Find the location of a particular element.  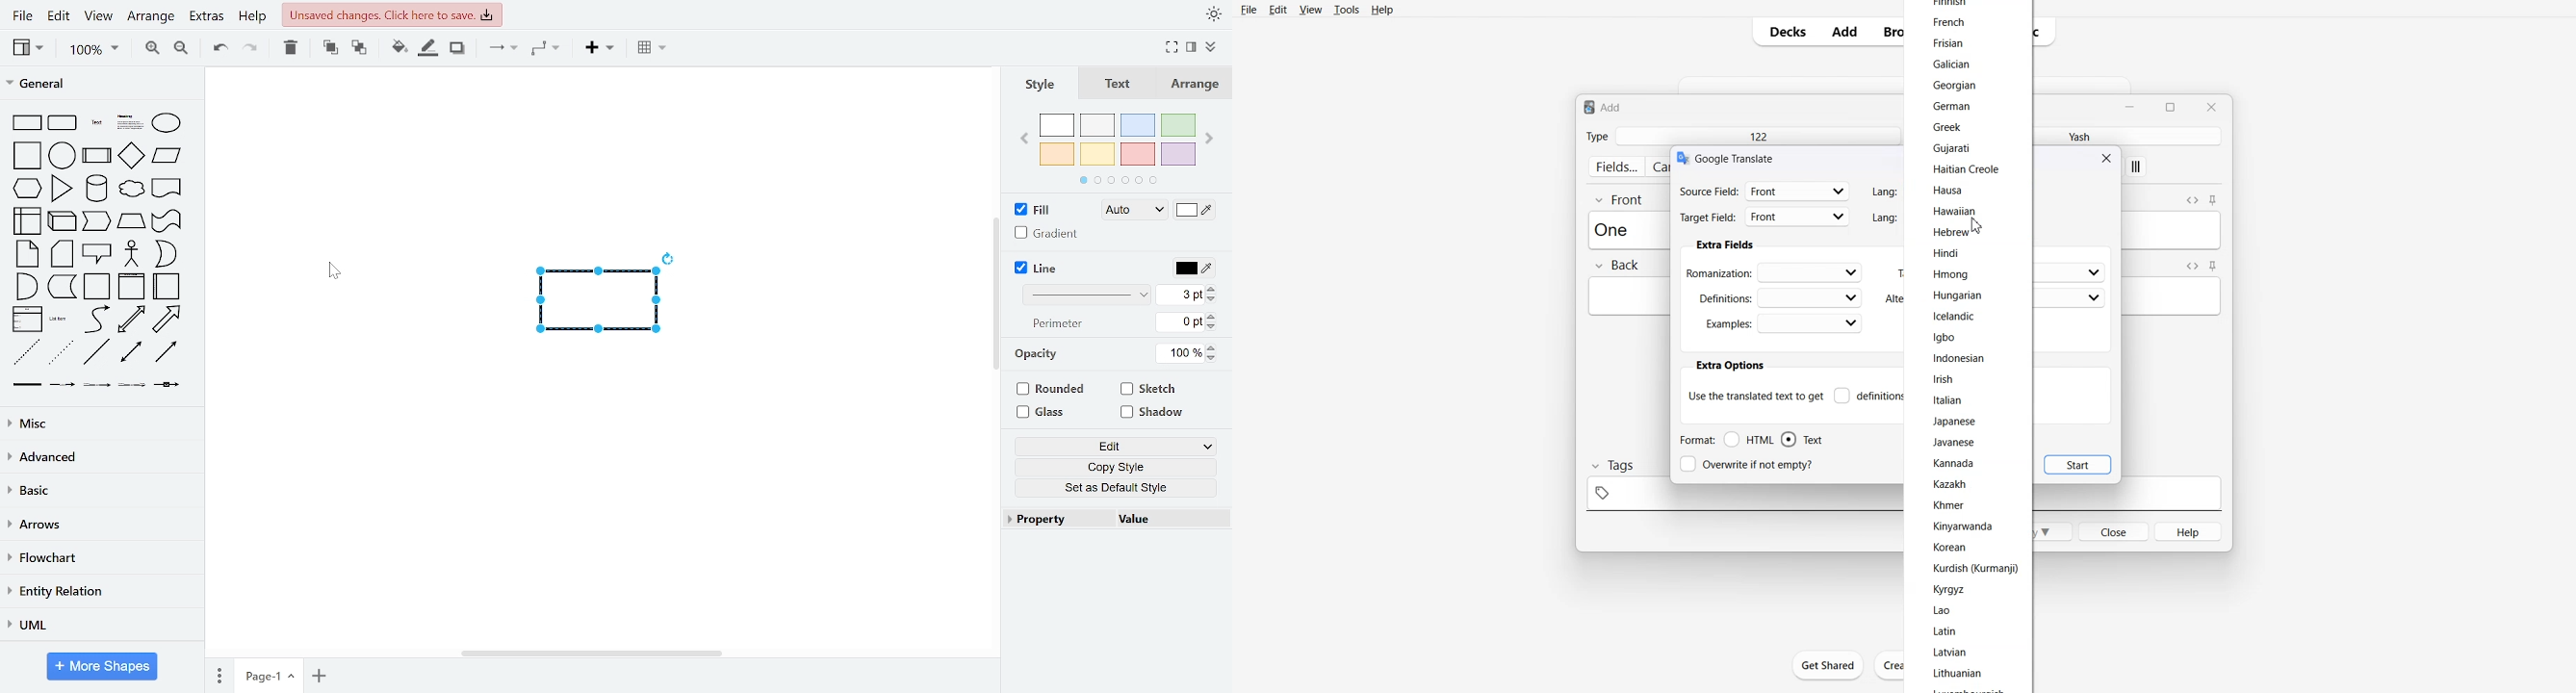

Source filed is located at coordinates (1765, 190).